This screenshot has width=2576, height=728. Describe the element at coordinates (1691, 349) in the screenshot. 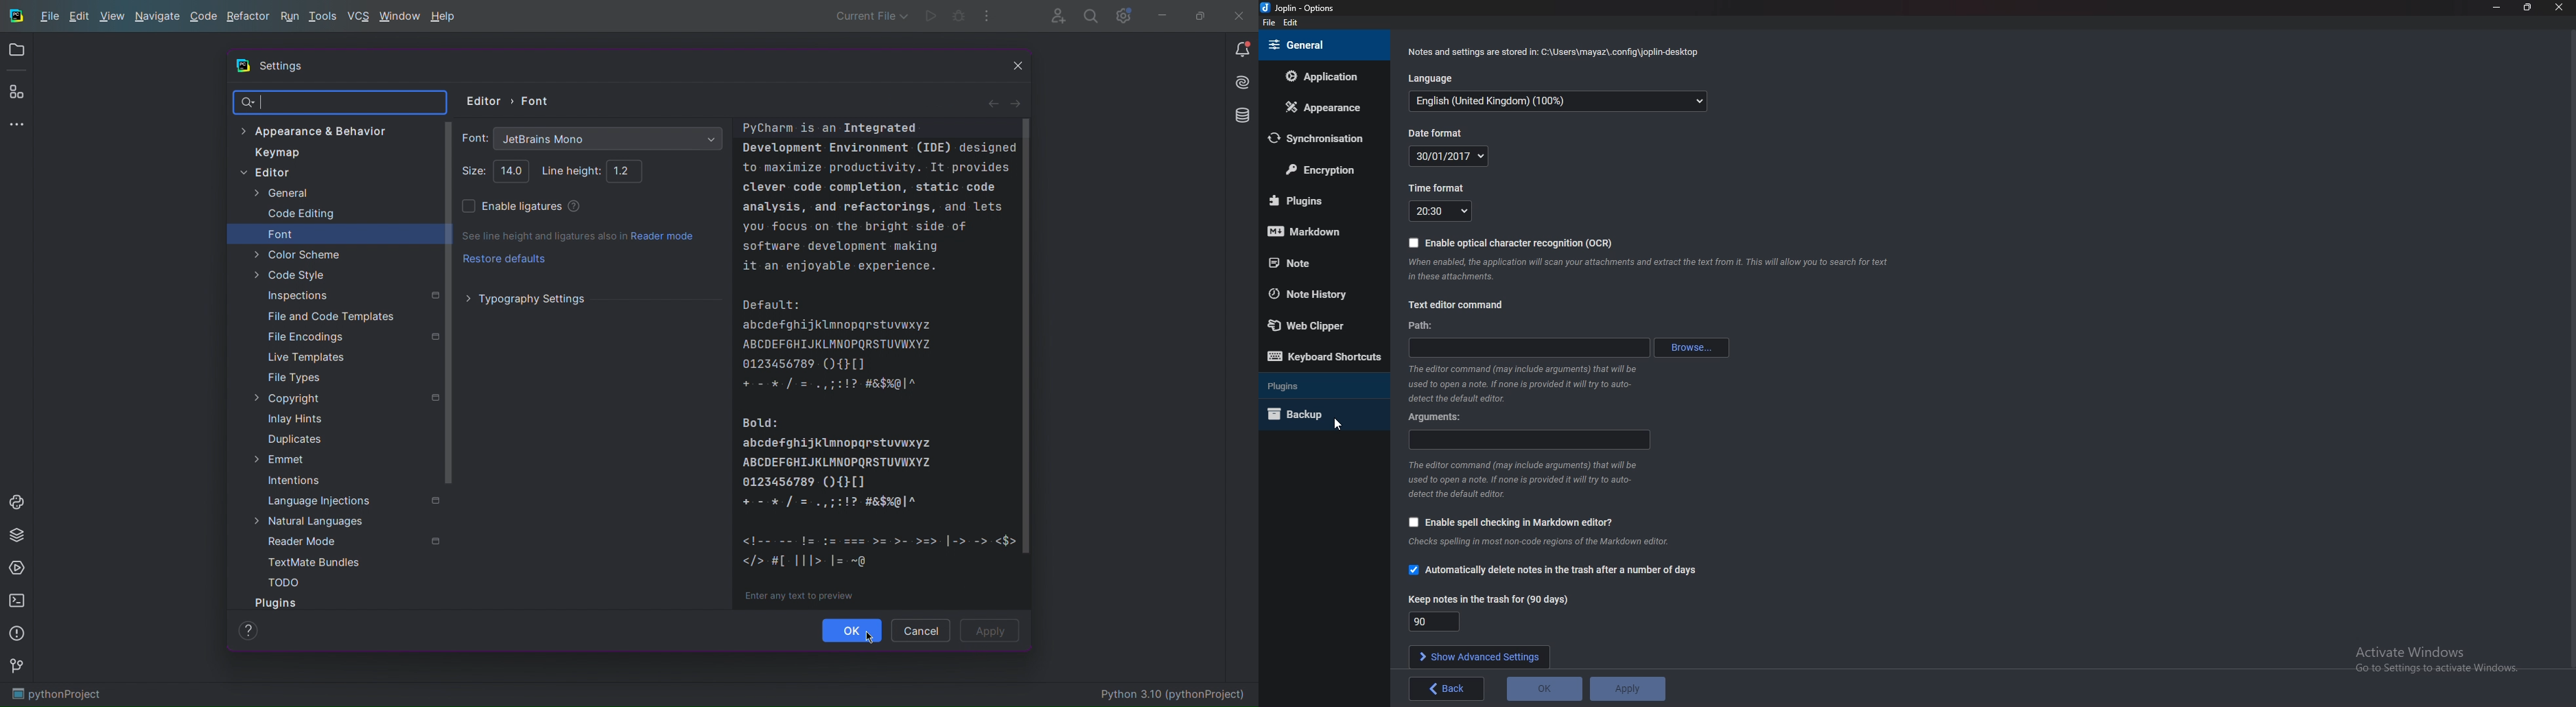

I see `Browse` at that location.